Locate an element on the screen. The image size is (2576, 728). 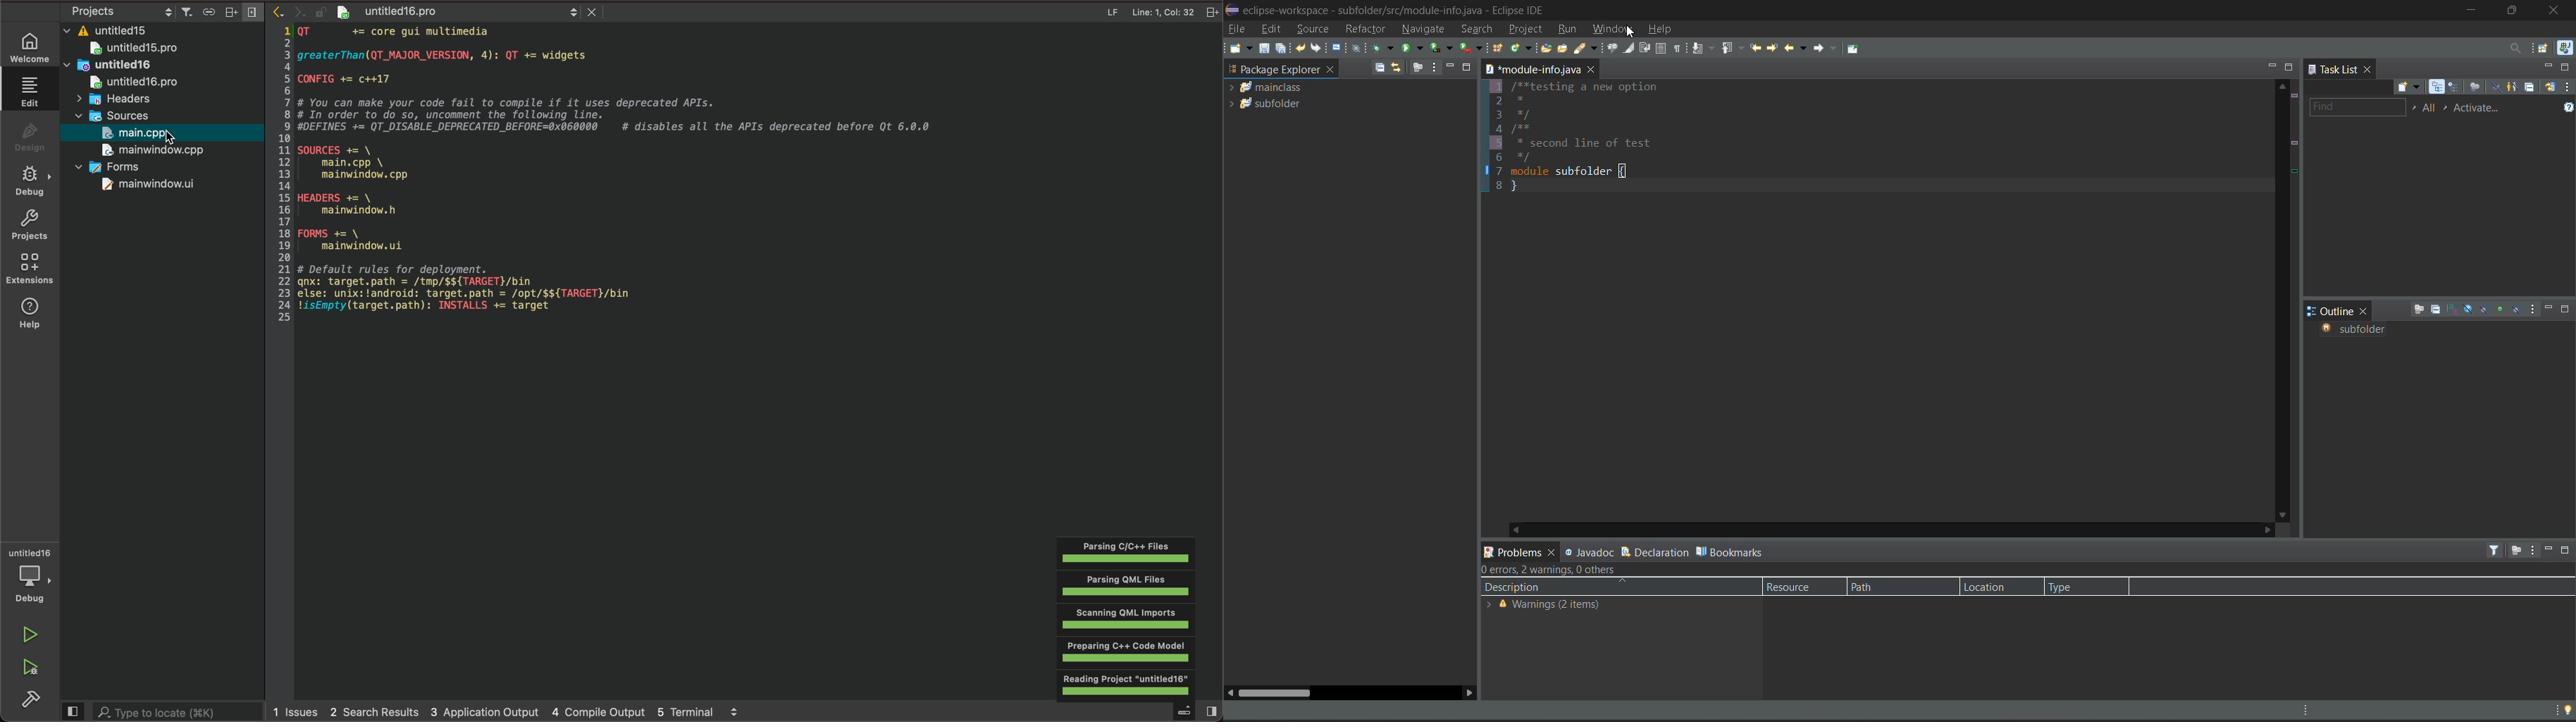
projects is located at coordinates (35, 228).